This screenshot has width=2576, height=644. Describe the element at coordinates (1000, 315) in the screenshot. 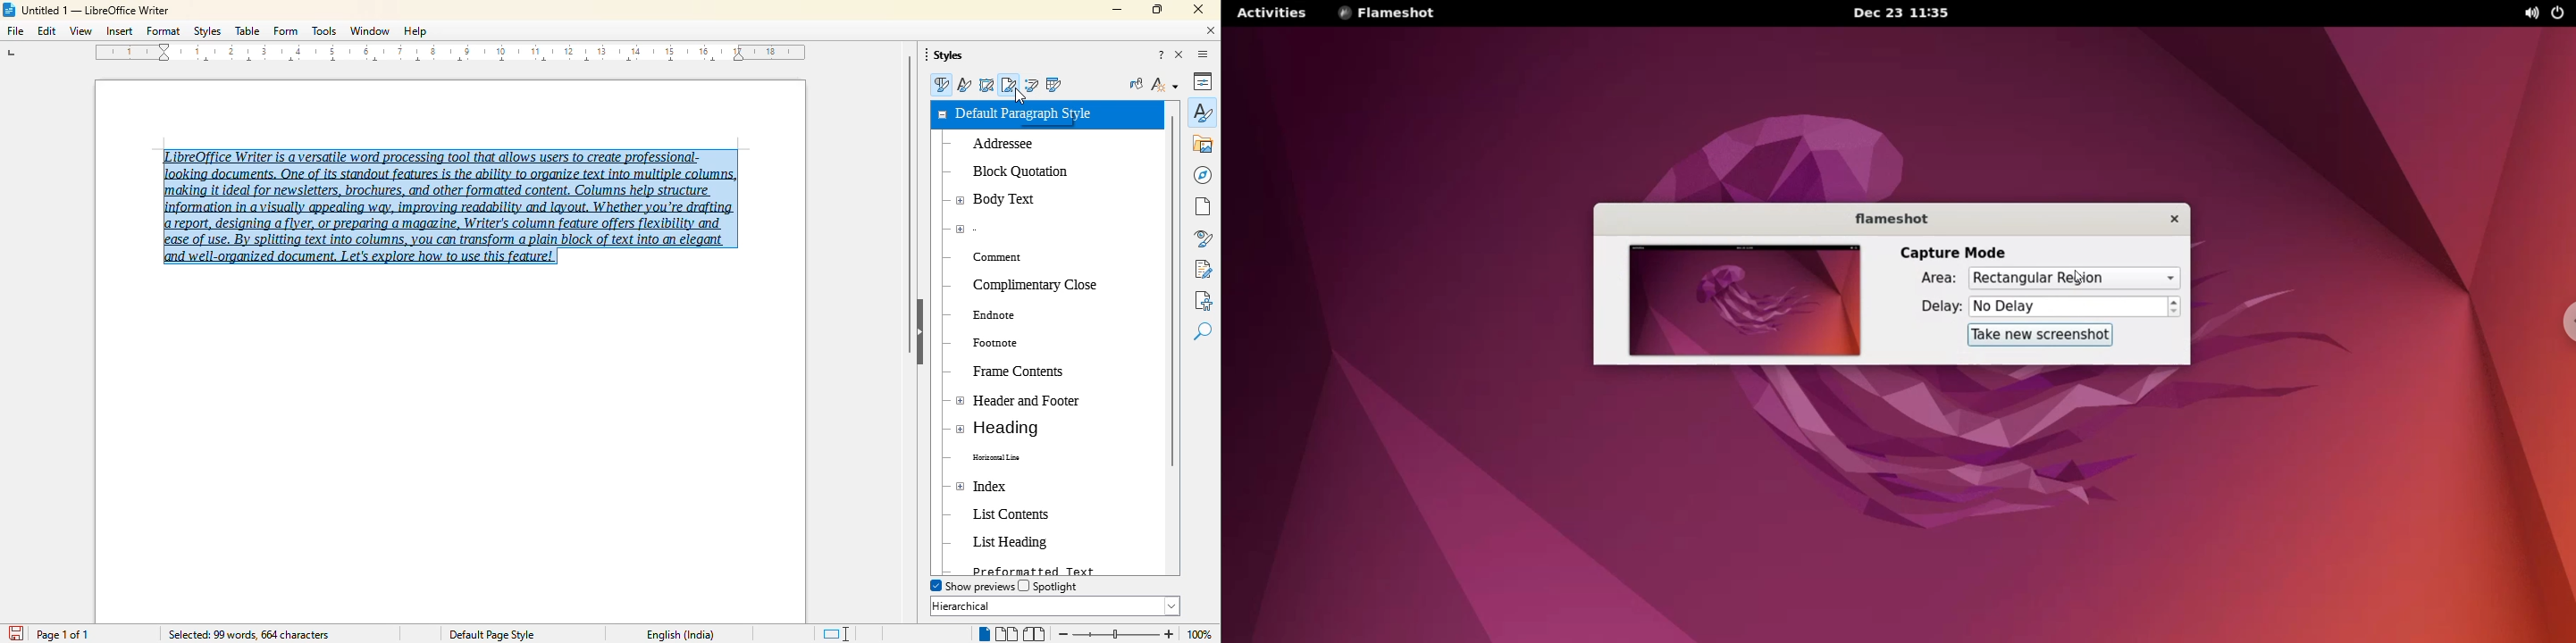

I see ` Endnote` at that location.